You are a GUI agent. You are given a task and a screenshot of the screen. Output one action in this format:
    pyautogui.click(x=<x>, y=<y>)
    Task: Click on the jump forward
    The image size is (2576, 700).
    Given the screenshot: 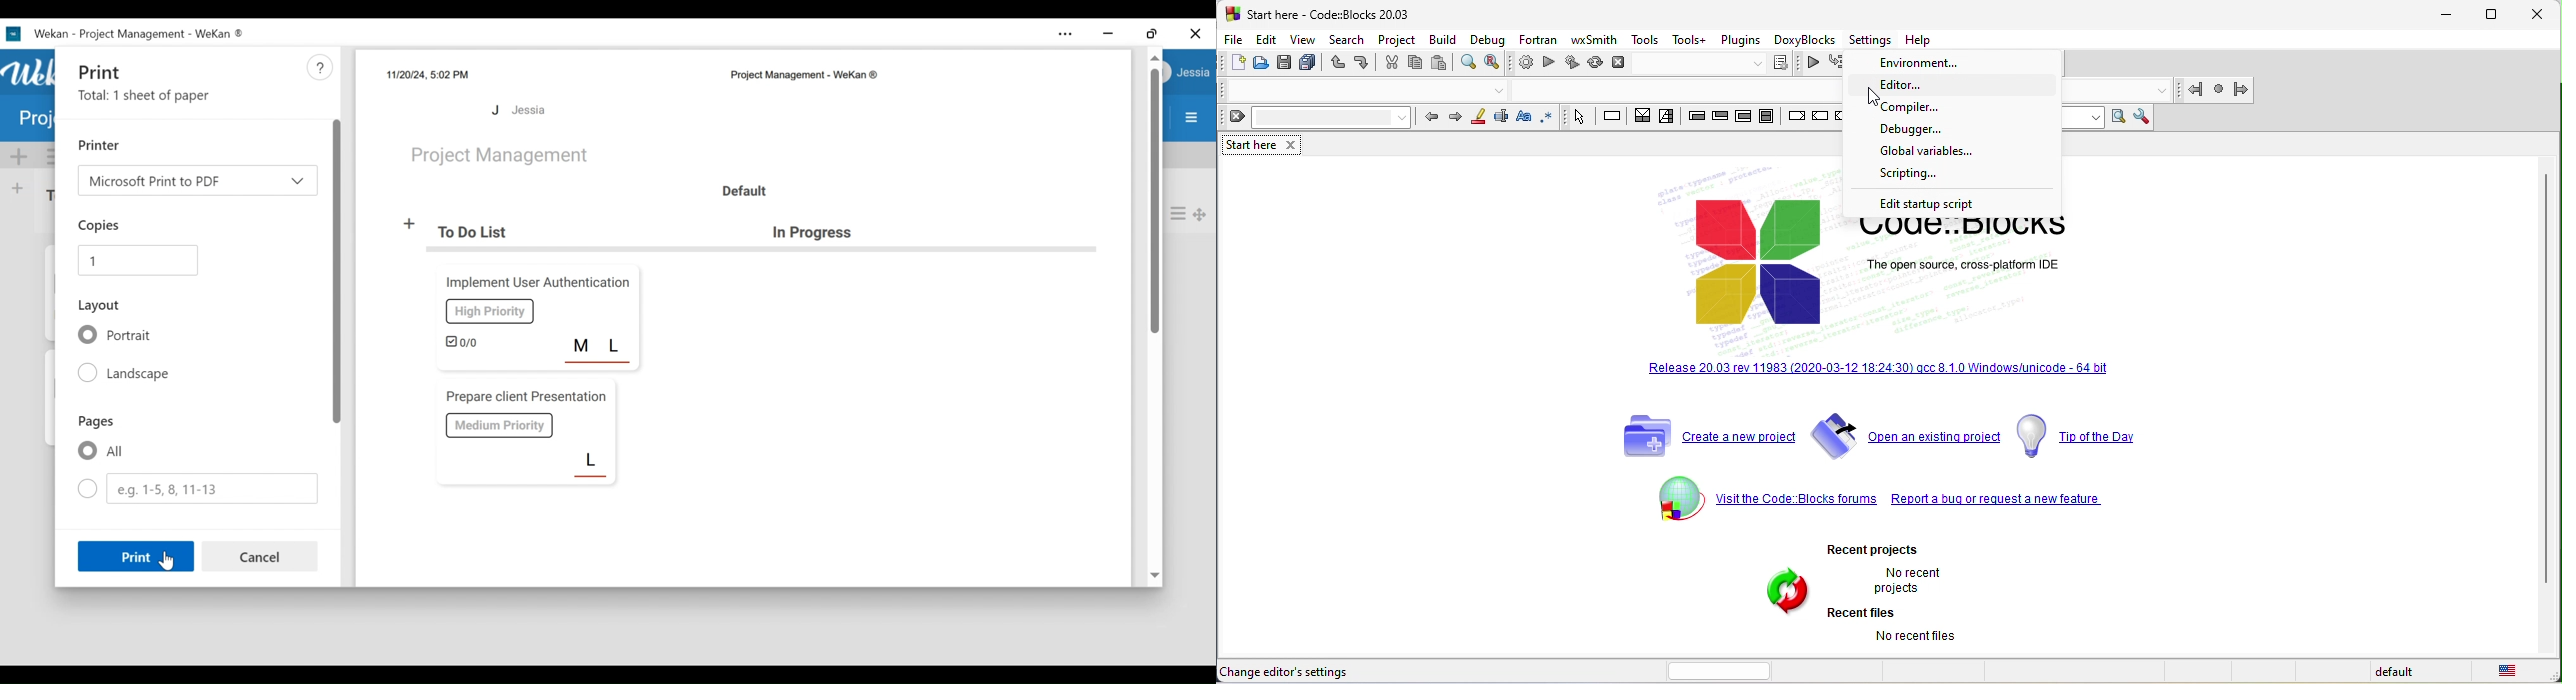 What is the action you would take?
    pyautogui.click(x=2242, y=90)
    